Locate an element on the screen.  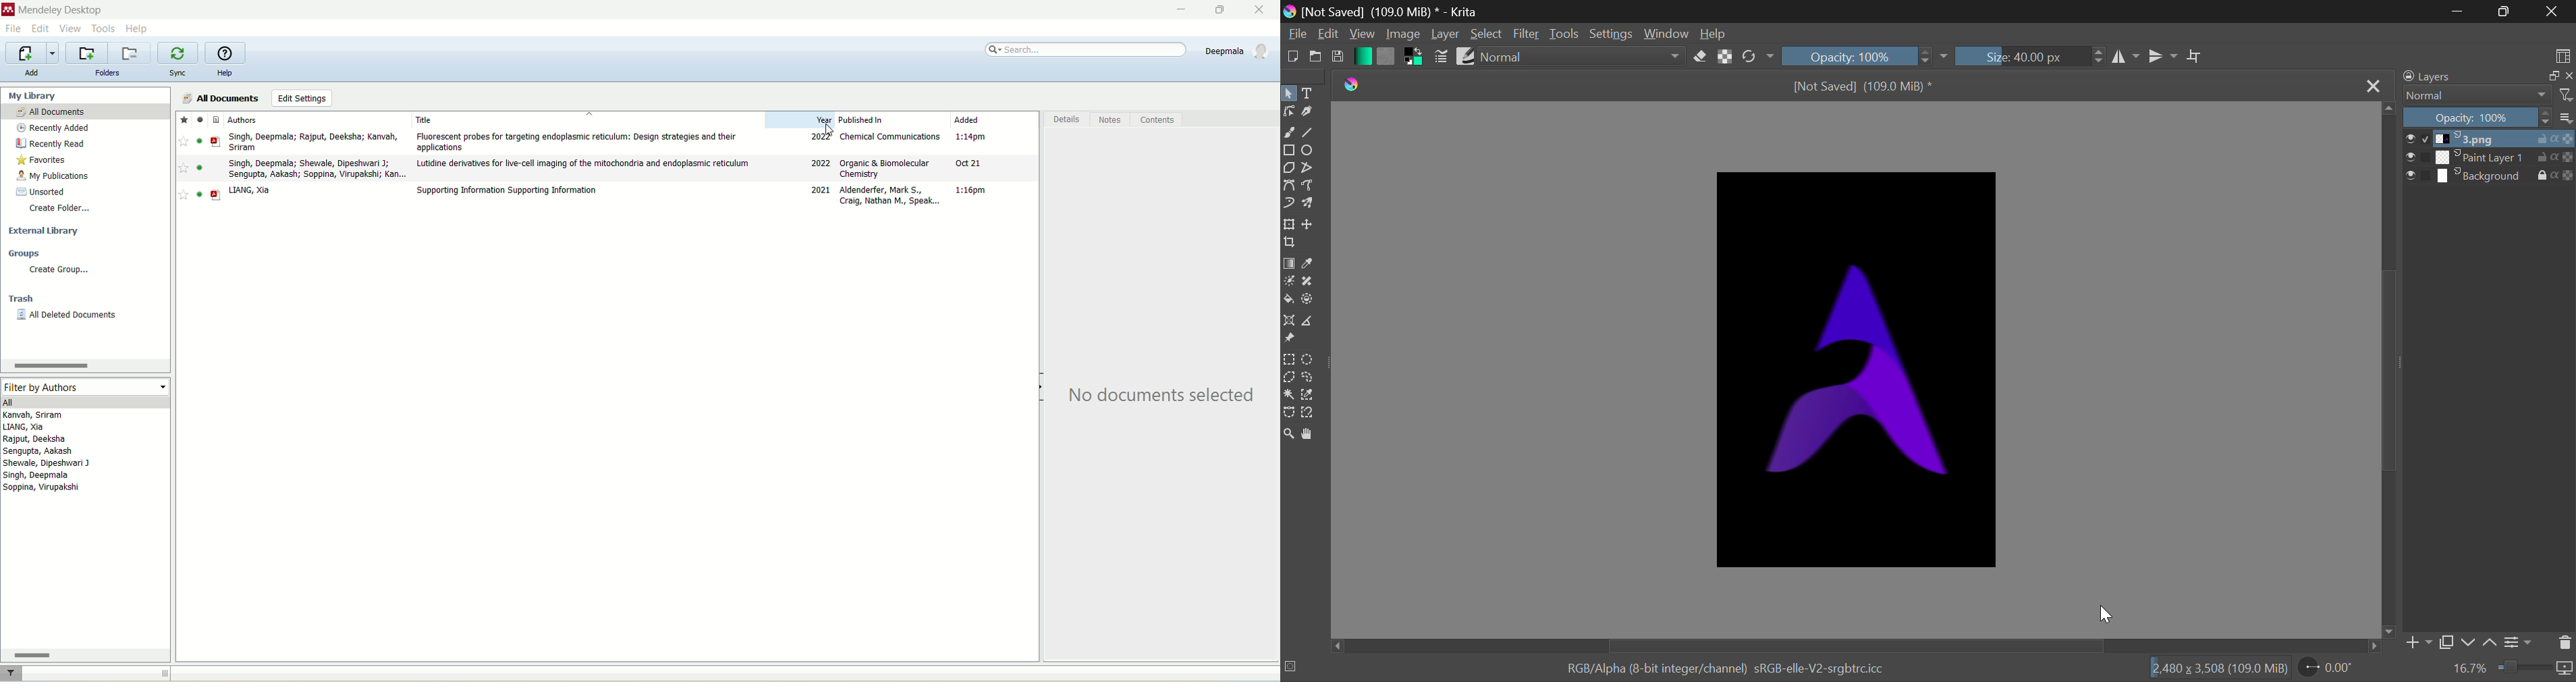
Image is located at coordinates (1402, 35).